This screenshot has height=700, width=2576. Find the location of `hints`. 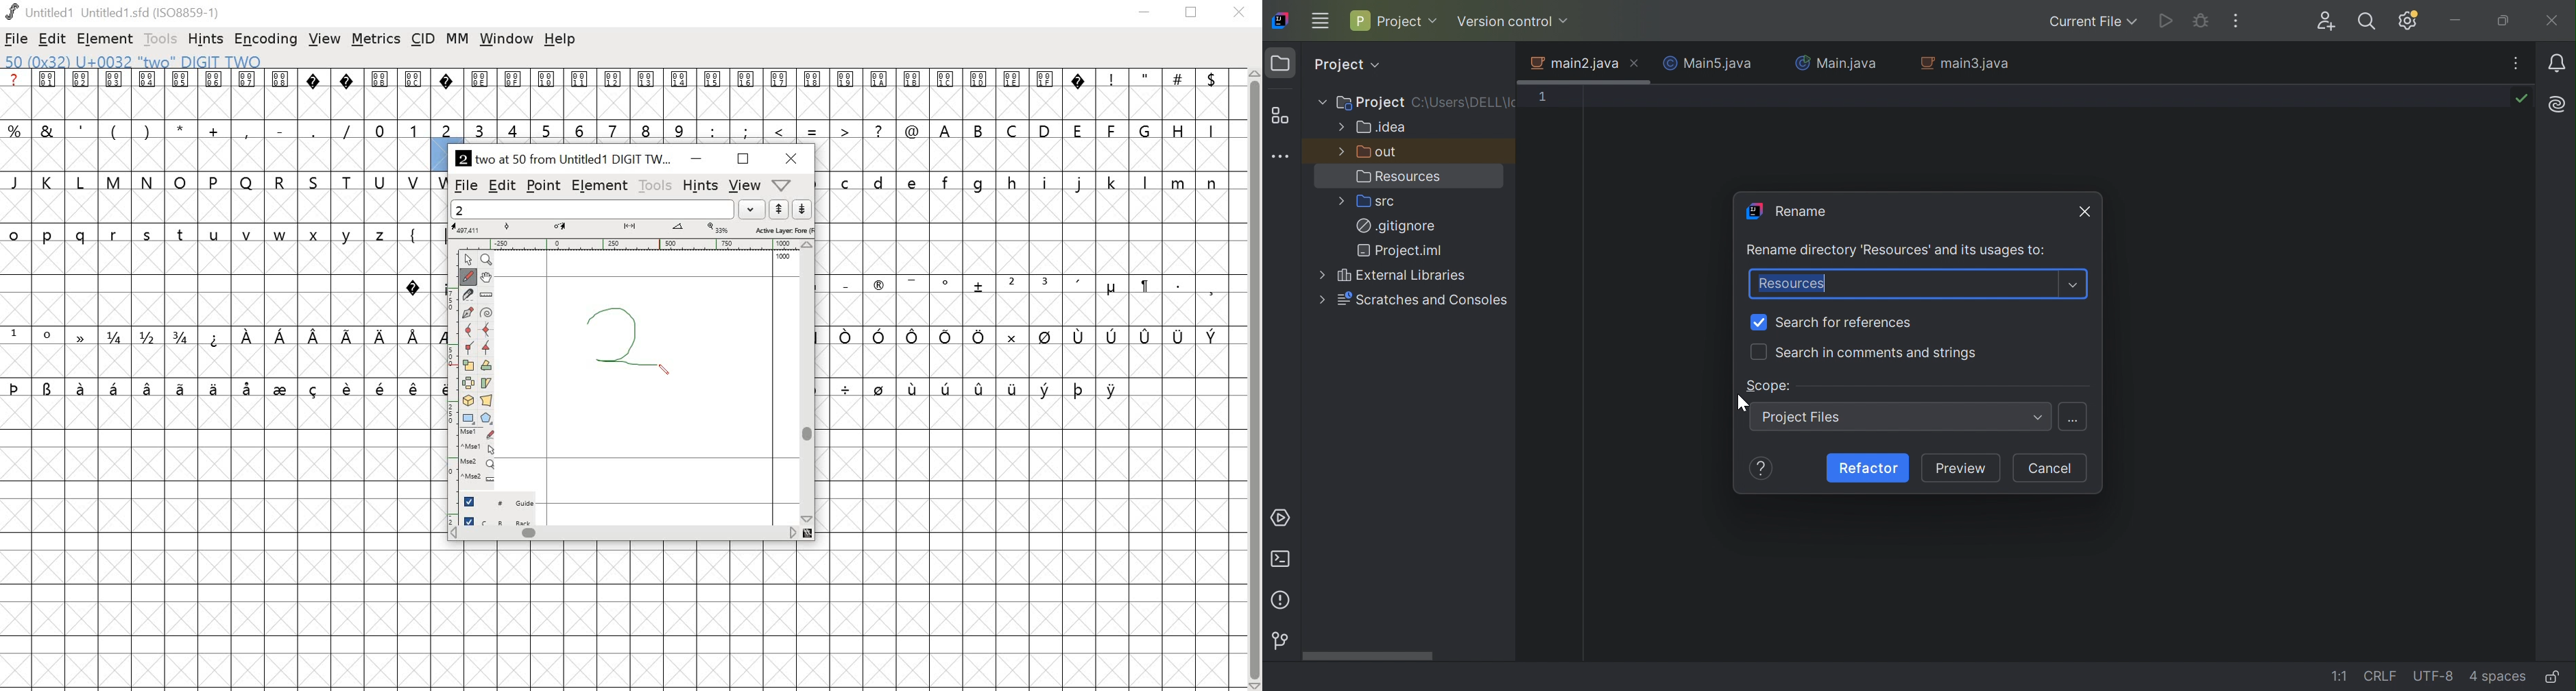

hints is located at coordinates (206, 39).